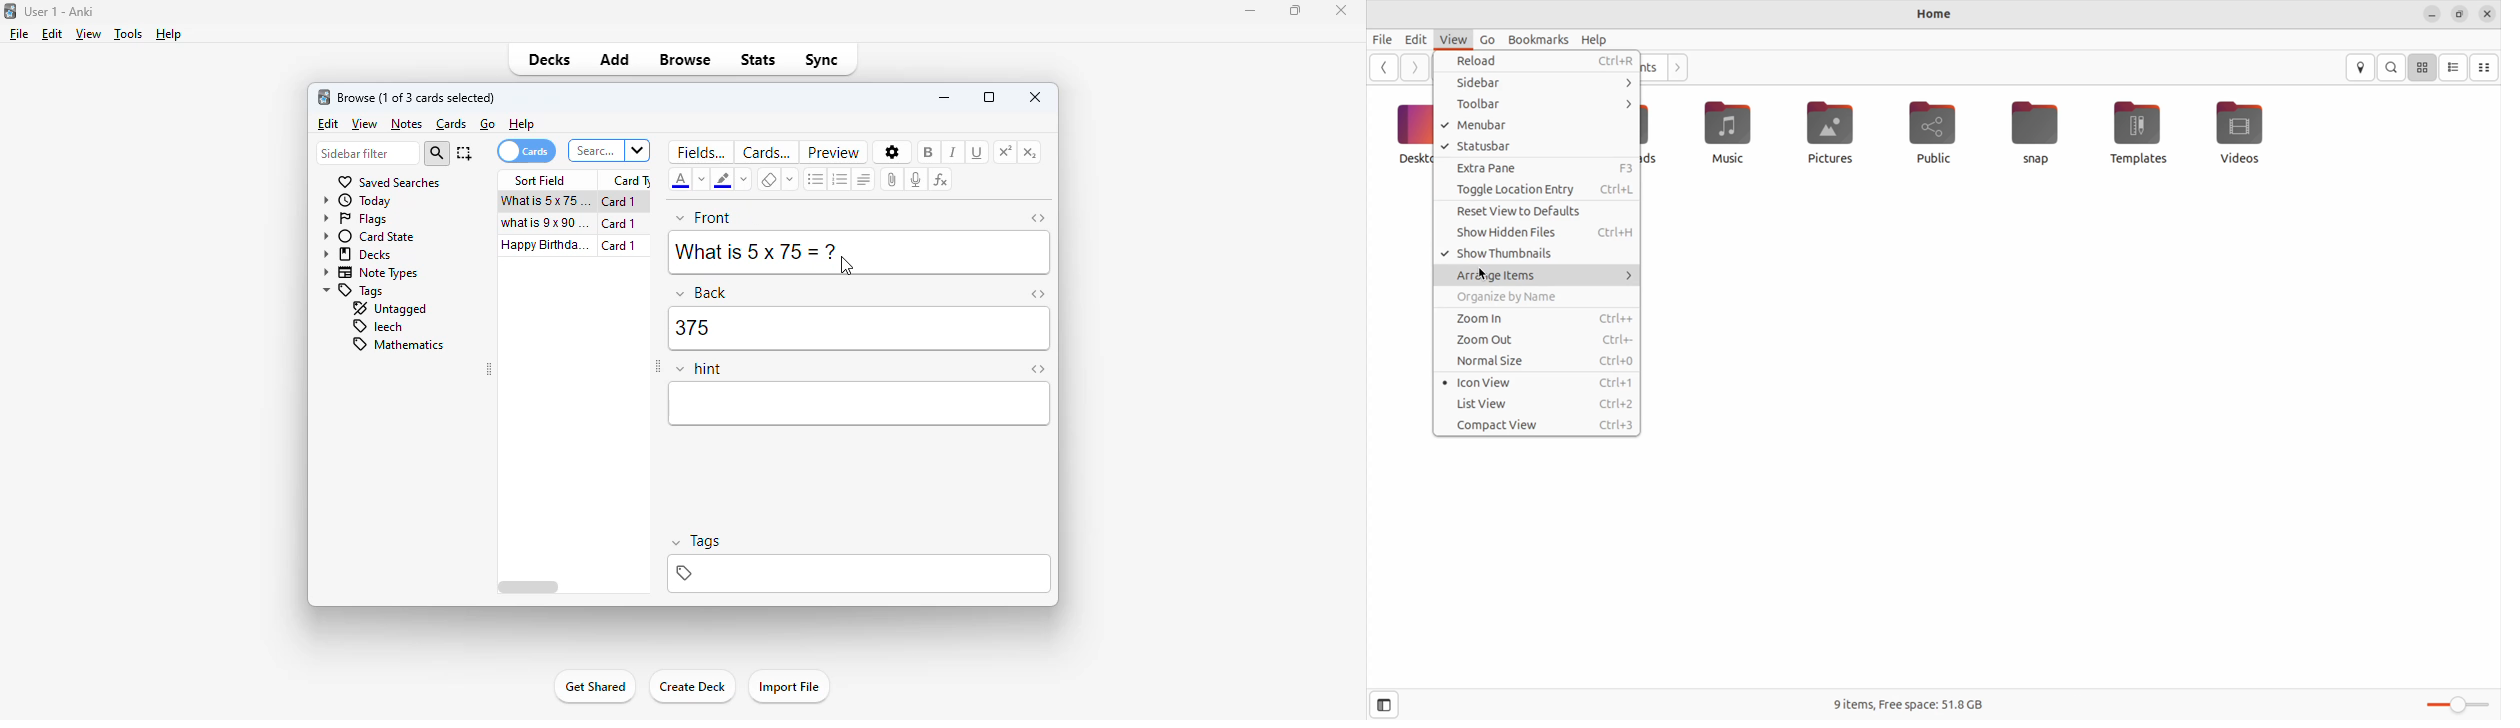 The width and height of the screenshot is (2520, 728). I want to click on flags, so click(354, 219).